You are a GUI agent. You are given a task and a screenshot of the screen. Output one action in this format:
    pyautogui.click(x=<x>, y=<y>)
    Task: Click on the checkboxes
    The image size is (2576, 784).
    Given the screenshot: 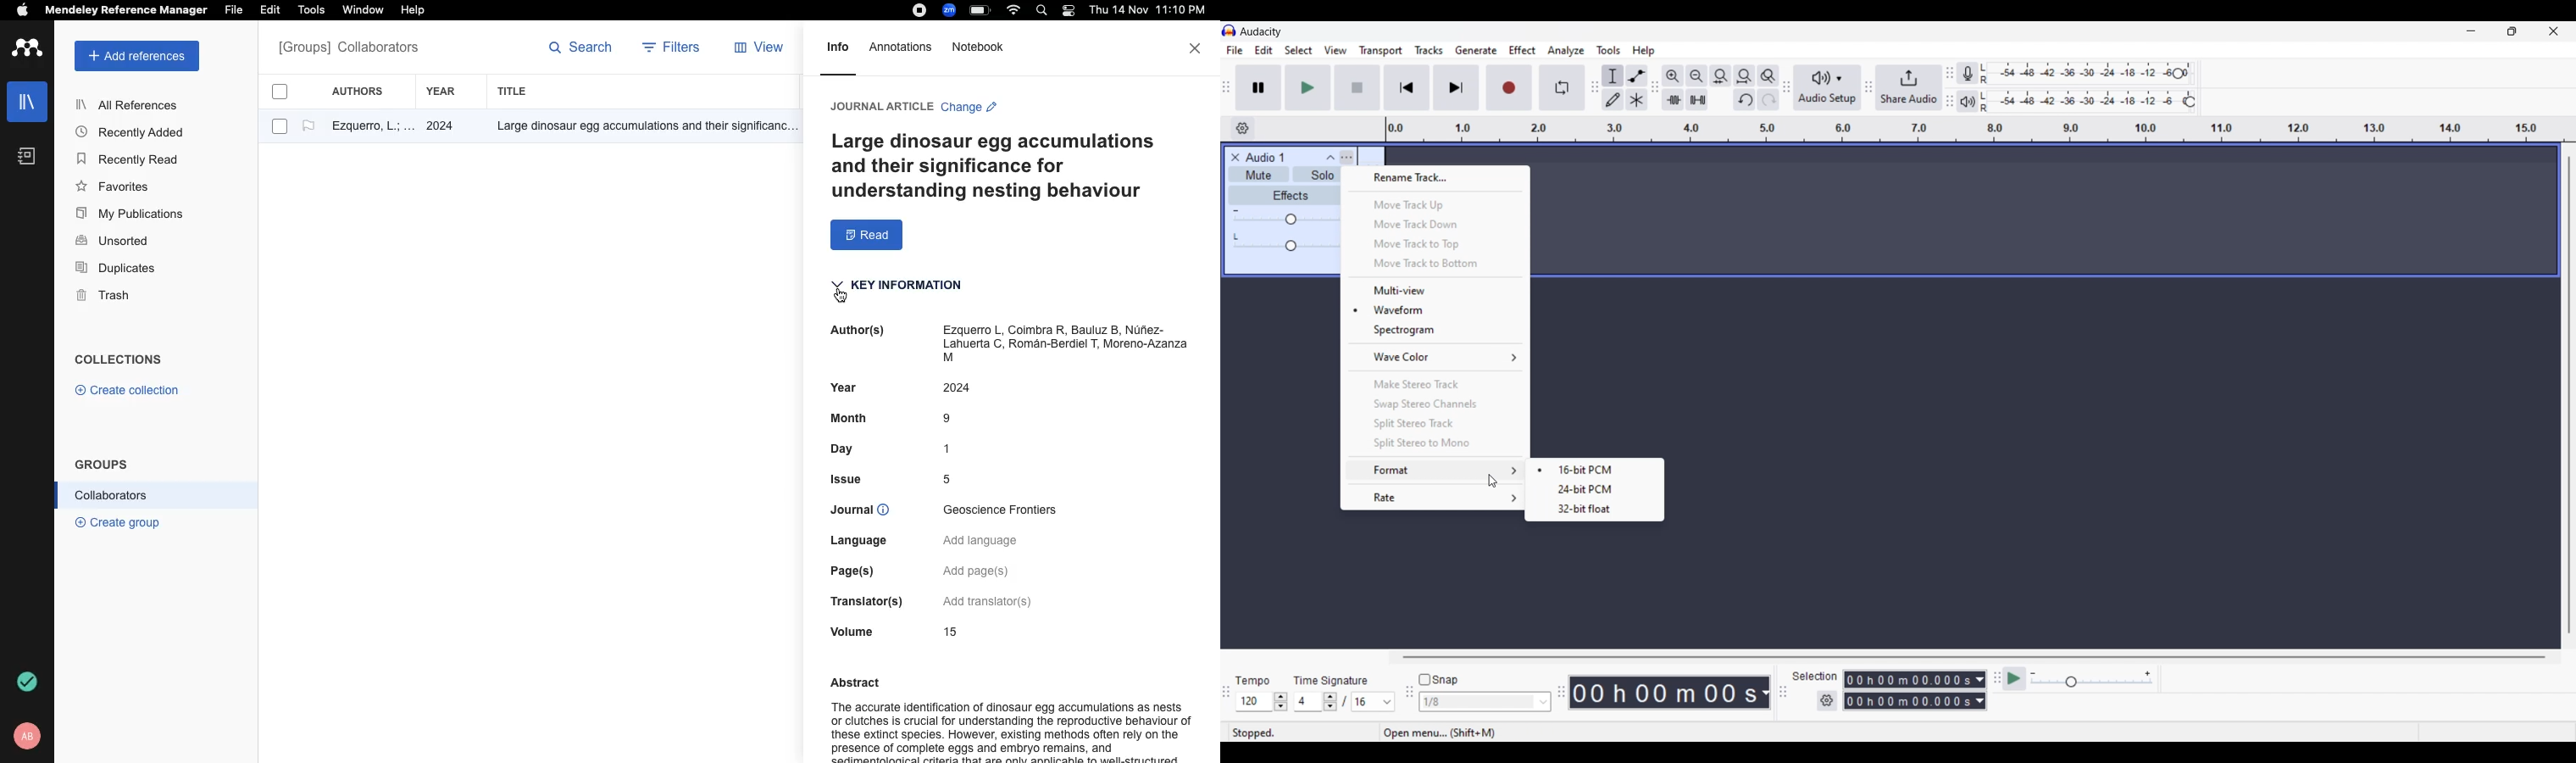 What is the action you would take?
    pyautogui.click(x=273, y=112)
    